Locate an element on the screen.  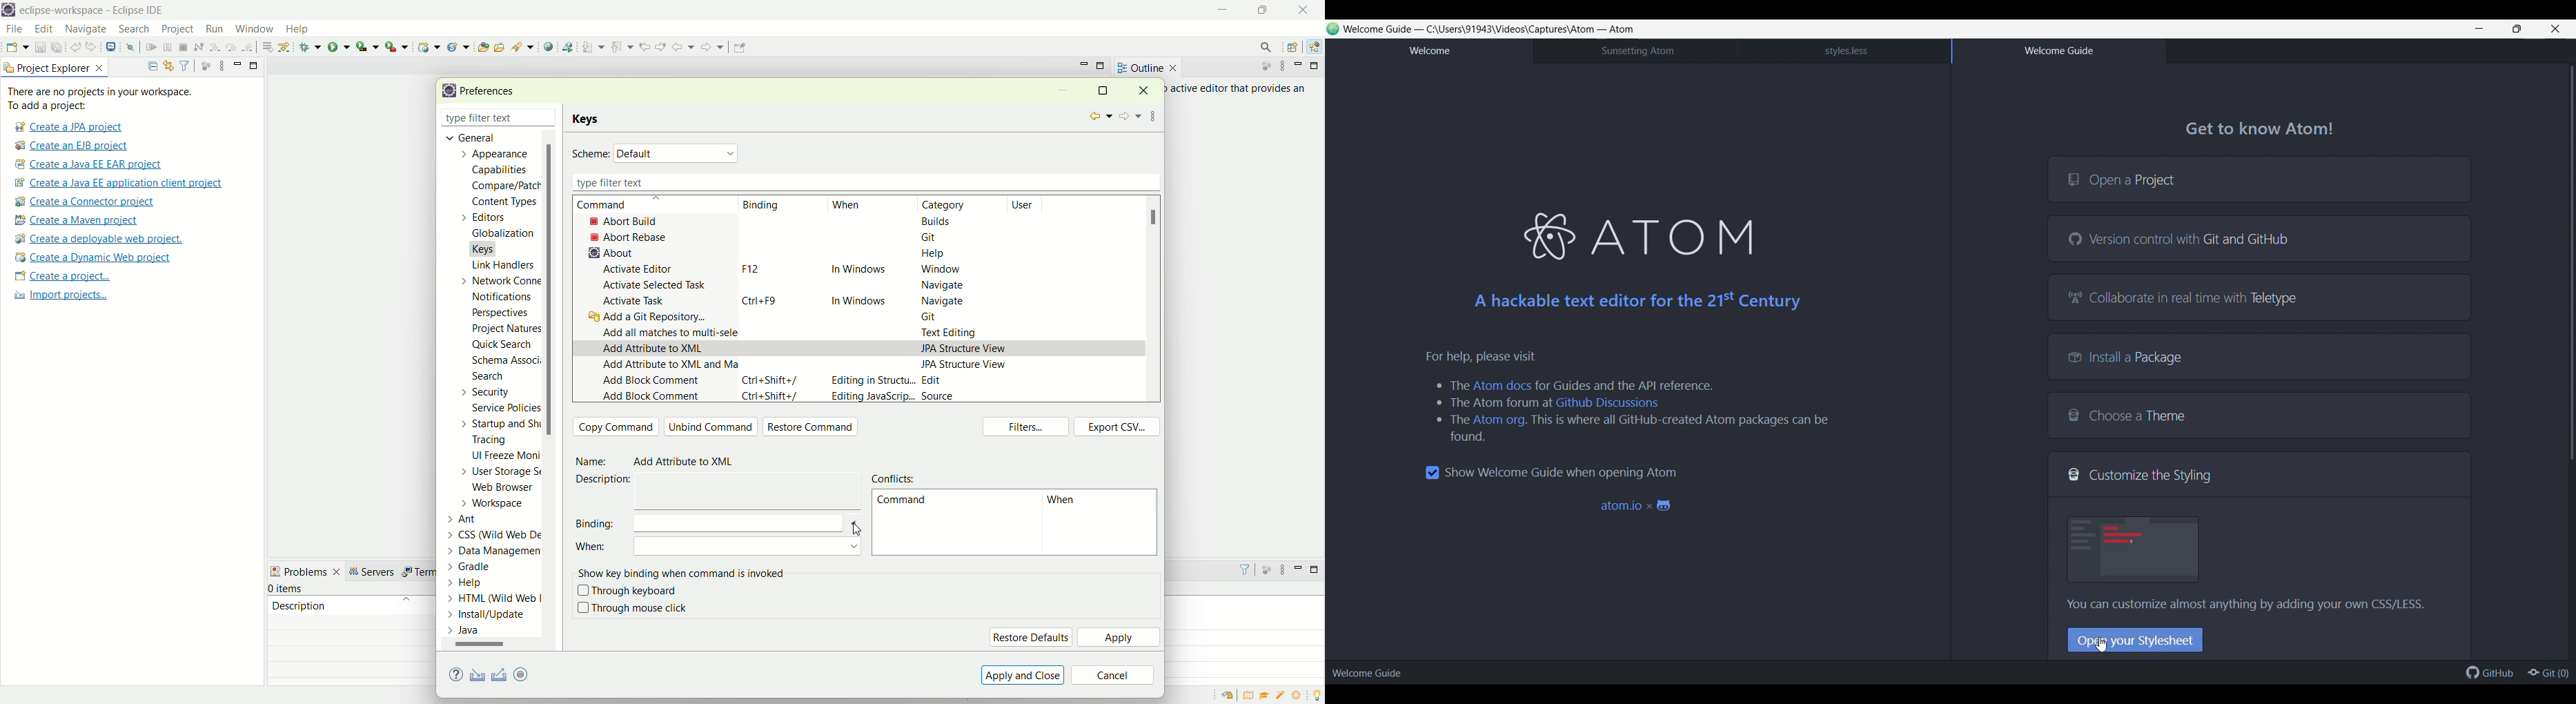
redo is located at coordinates (94, 47).